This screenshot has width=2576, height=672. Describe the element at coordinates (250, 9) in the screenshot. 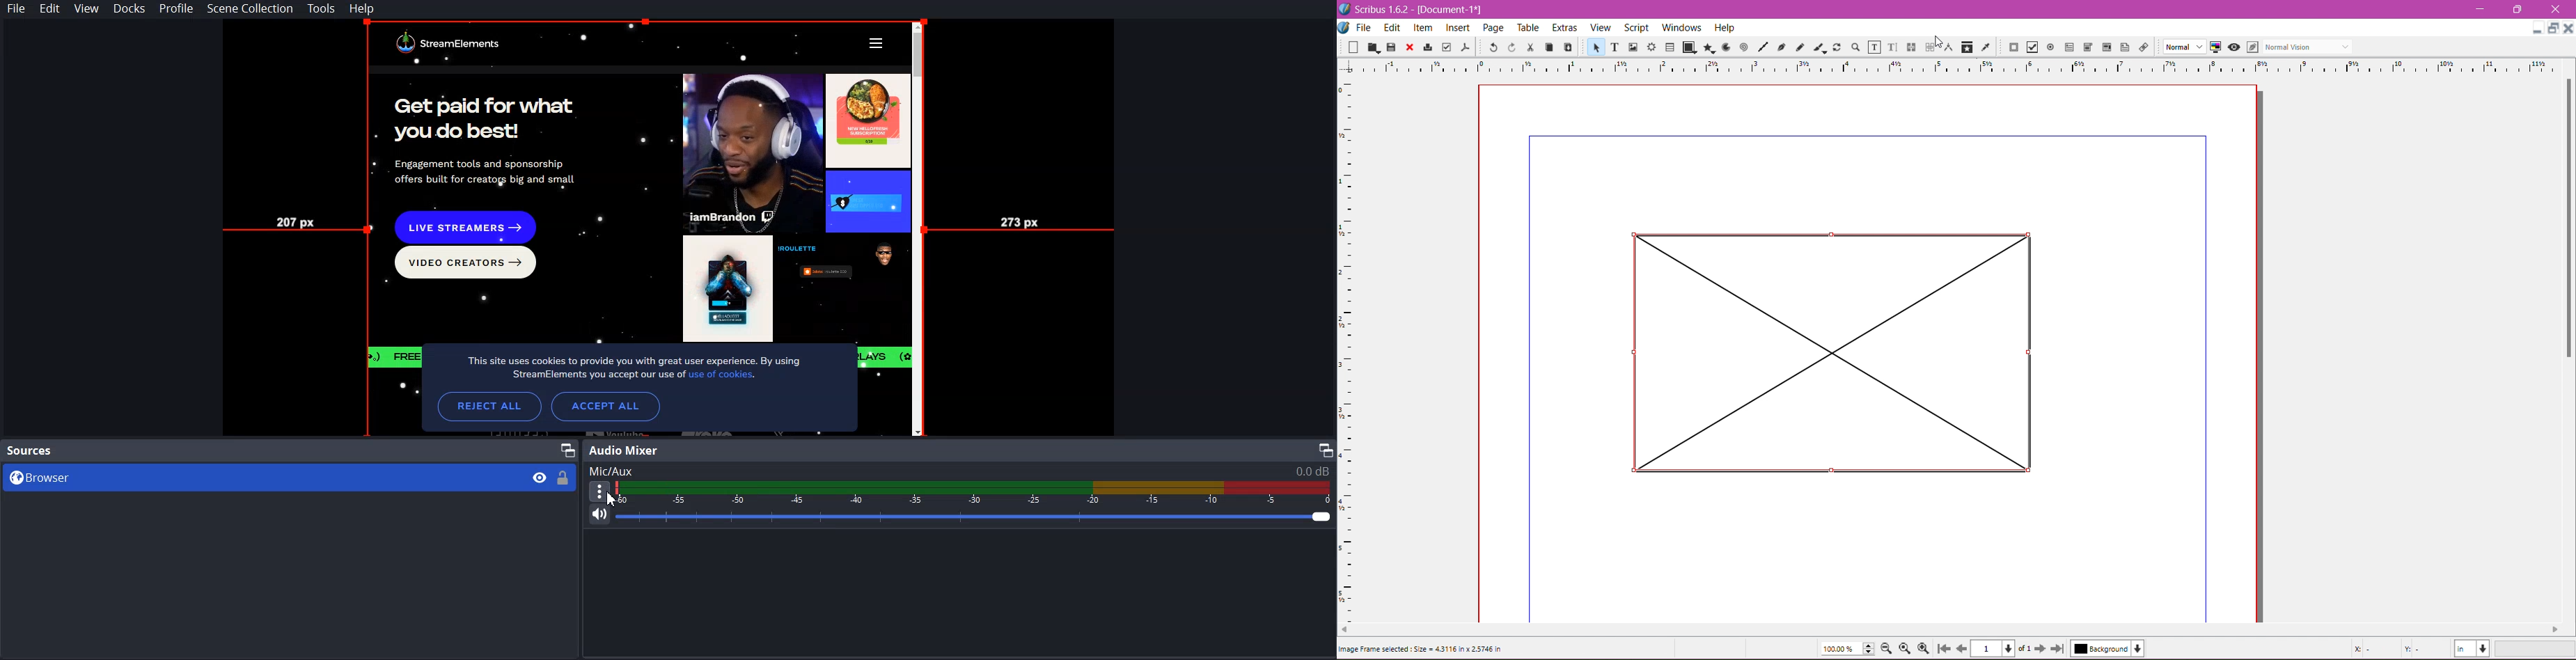

I see `Scene Collection` at that location.